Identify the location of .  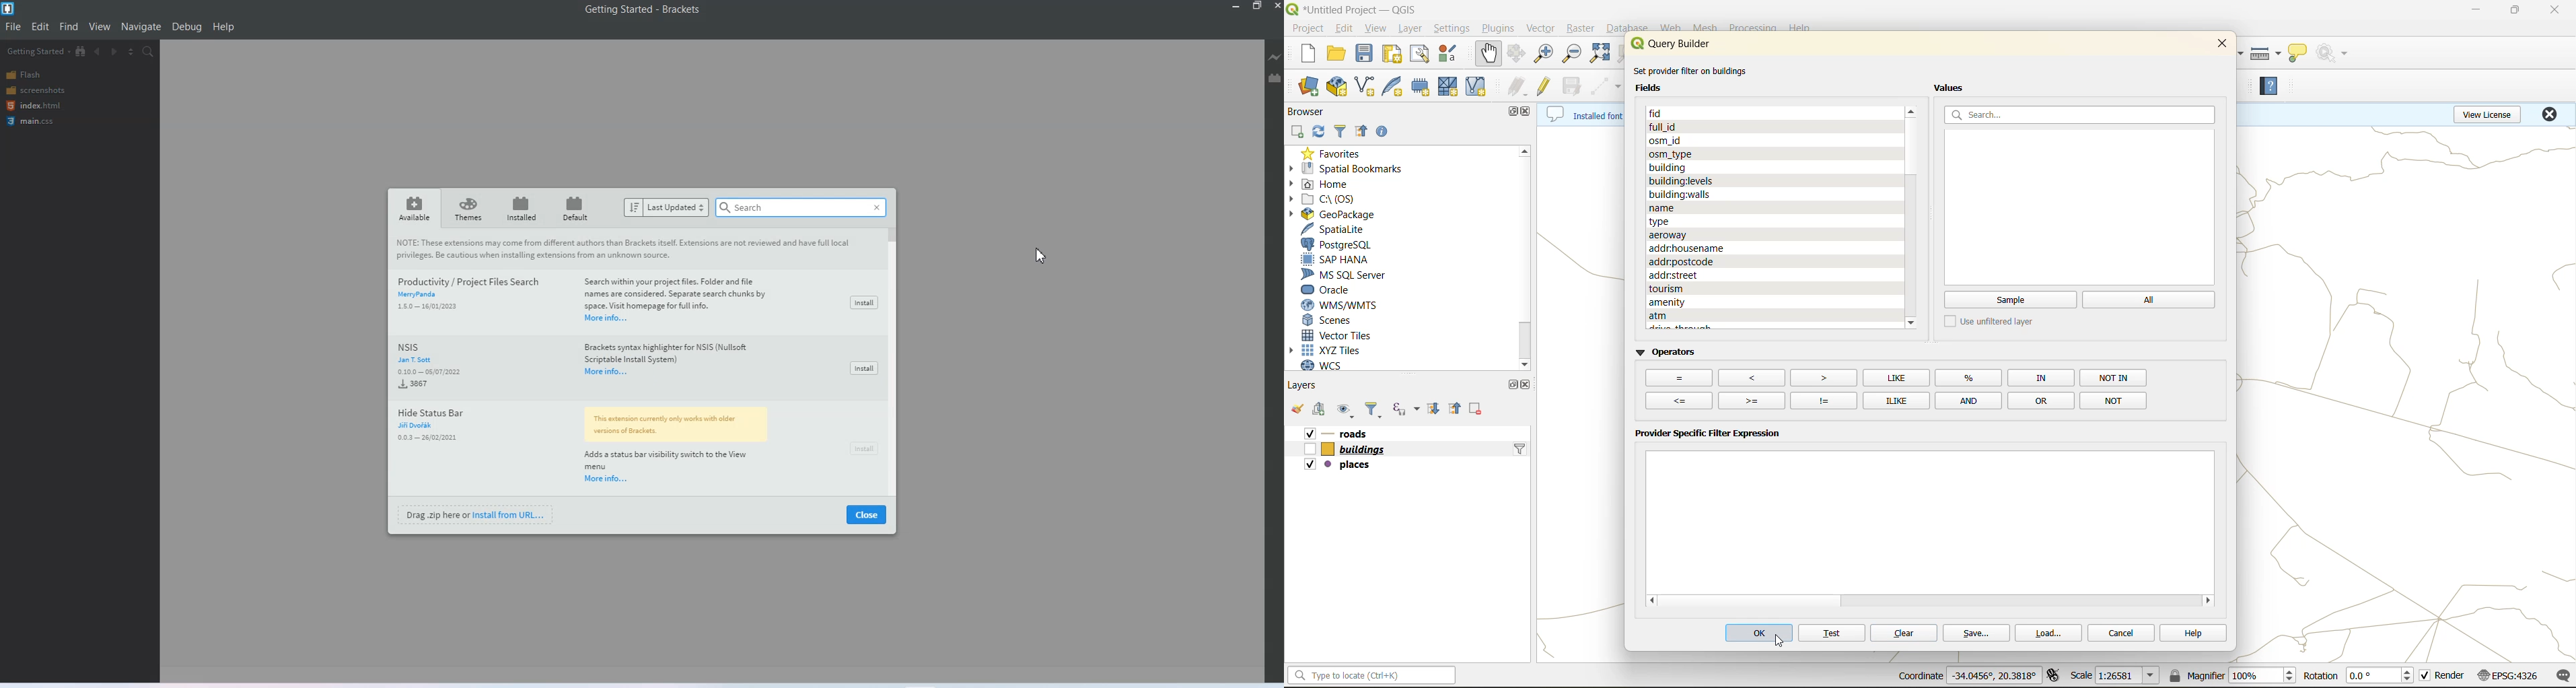
(1678, 378).